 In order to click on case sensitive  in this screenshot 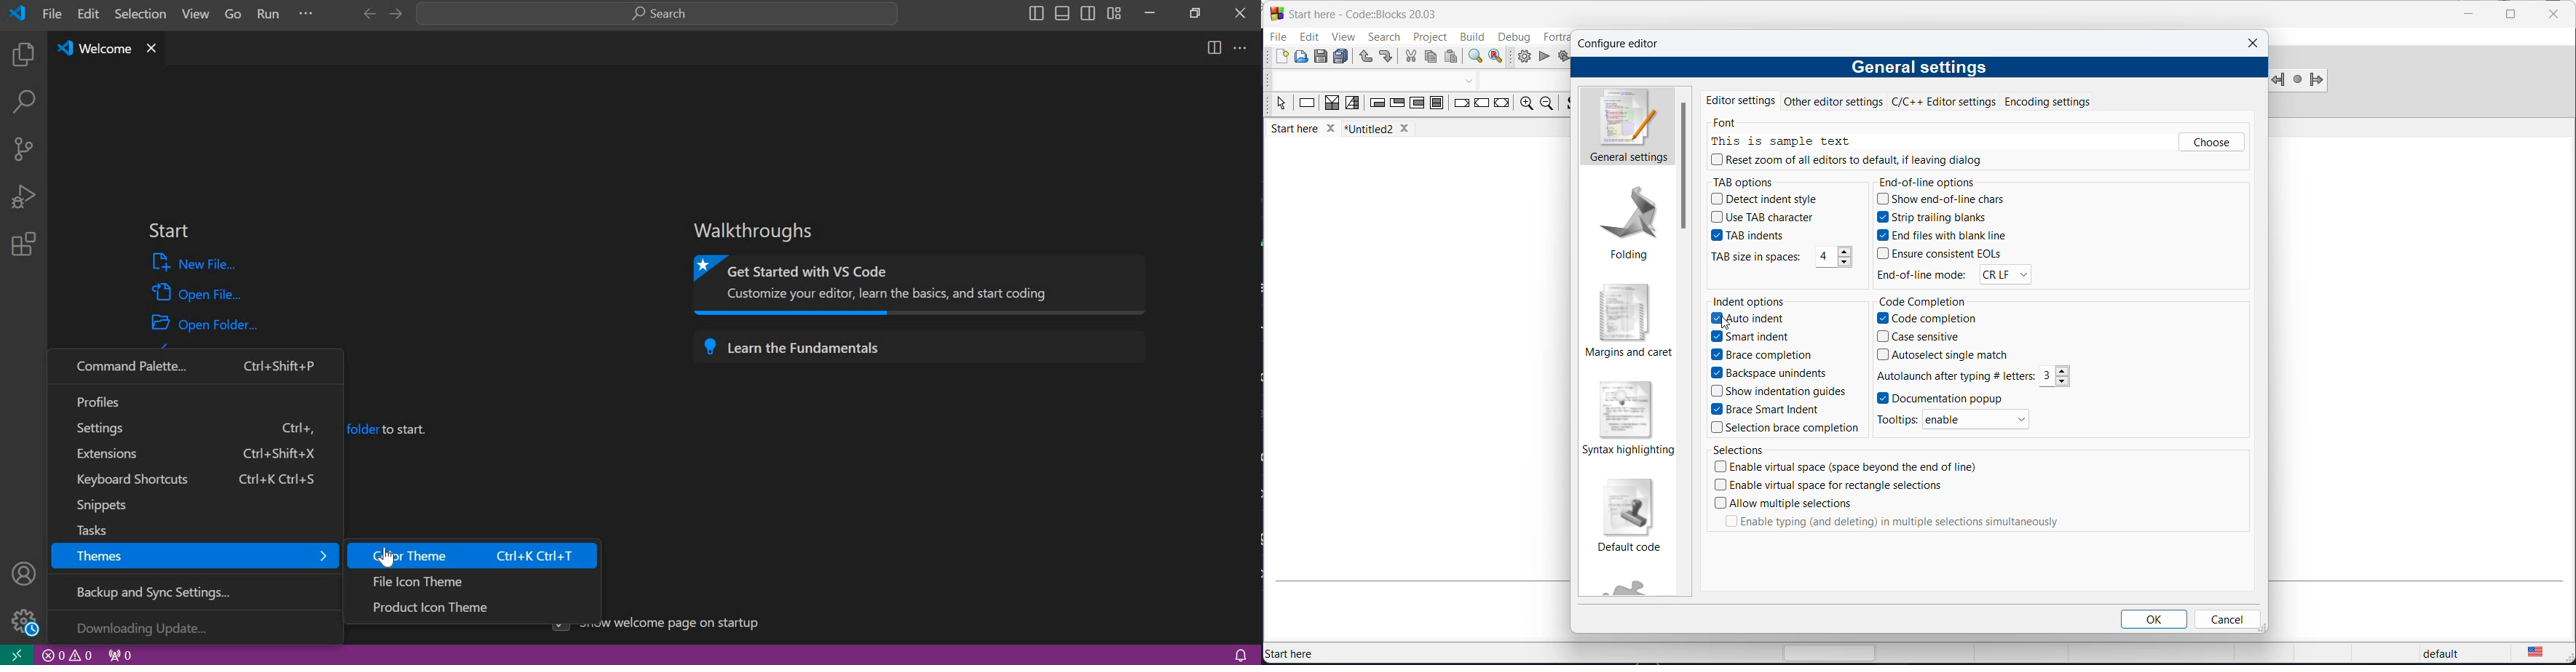, I will do `click(1927, 336)`.